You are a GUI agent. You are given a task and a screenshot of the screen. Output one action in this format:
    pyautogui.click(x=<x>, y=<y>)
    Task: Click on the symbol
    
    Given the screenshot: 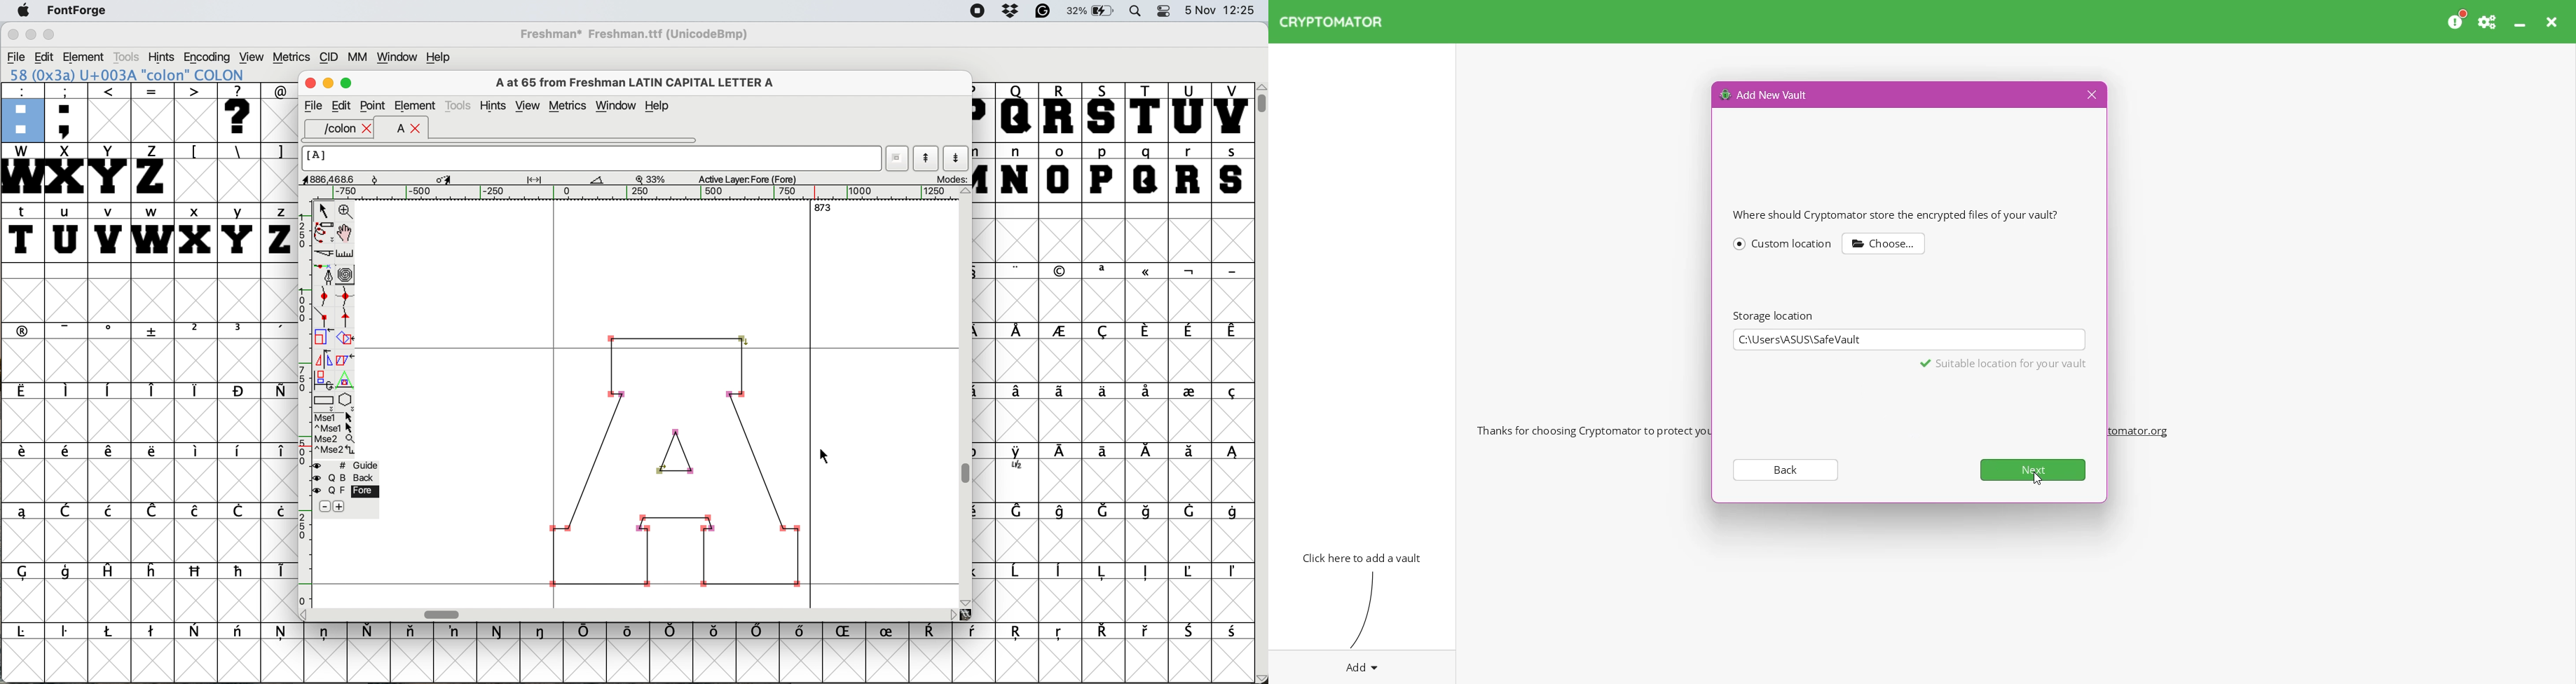 What is the action you would take?
    pyautogui.click(x=1147, y=631)
    